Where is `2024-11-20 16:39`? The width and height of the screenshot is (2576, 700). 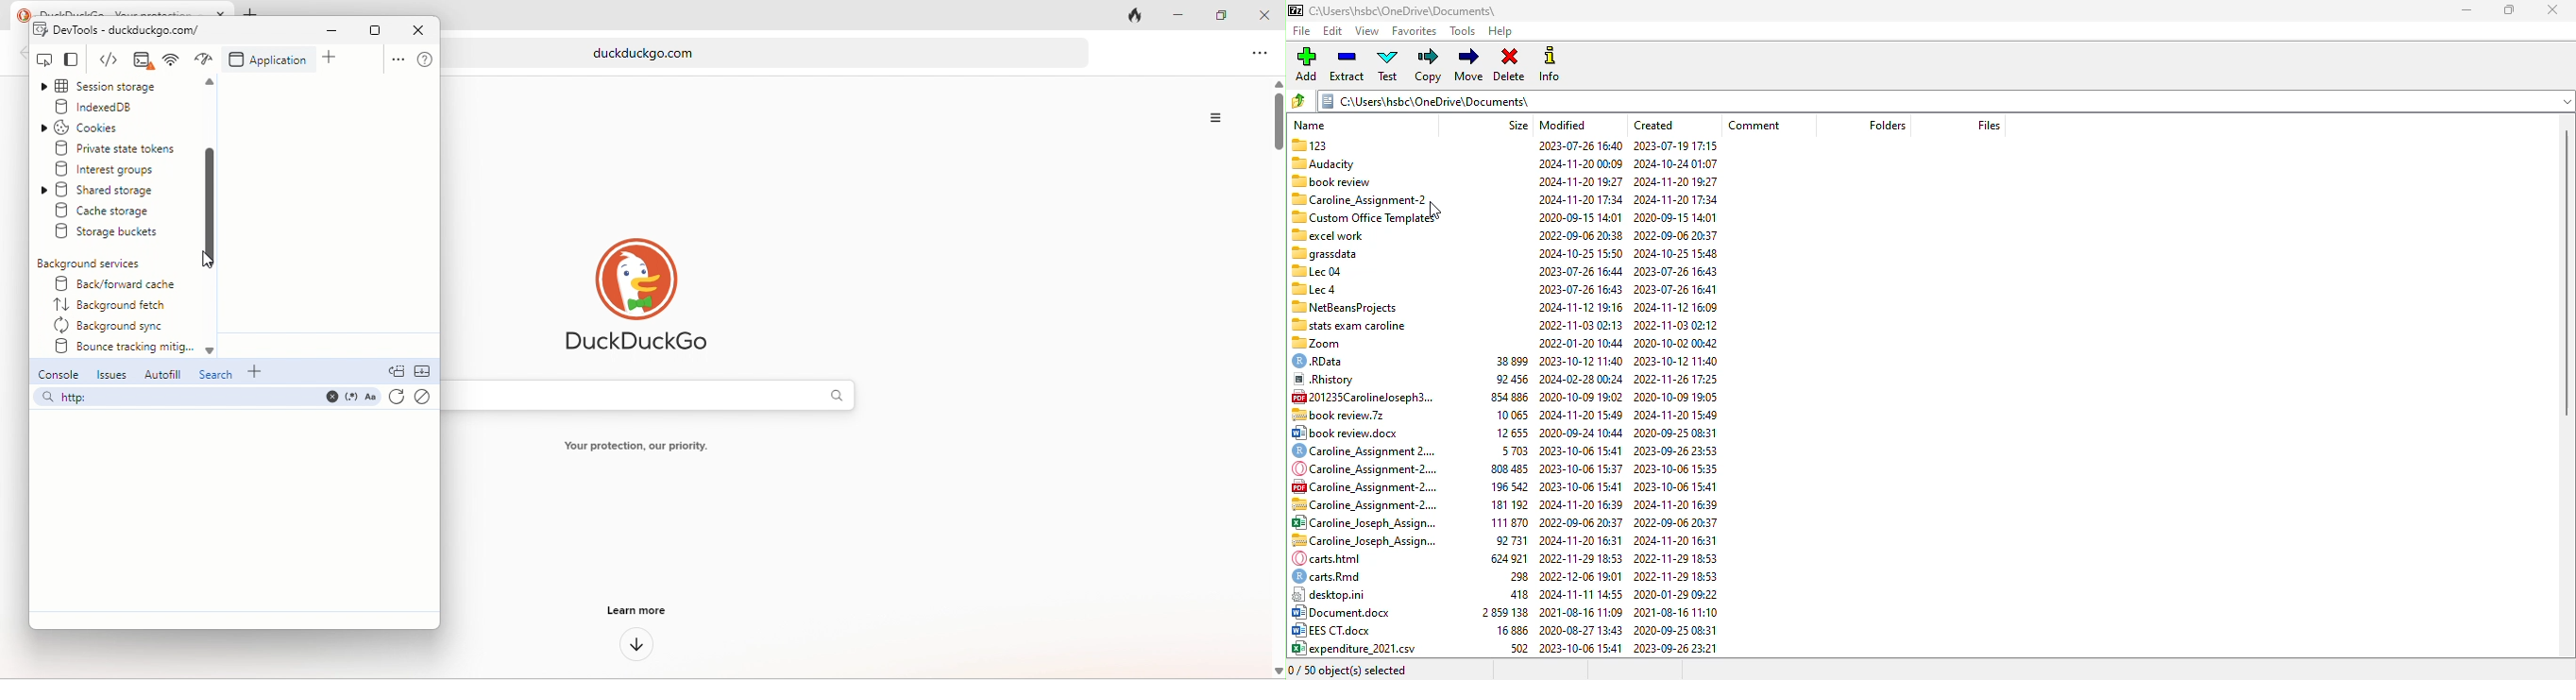
2024-11-20 16:39 is located at coordinates (1676, 504).